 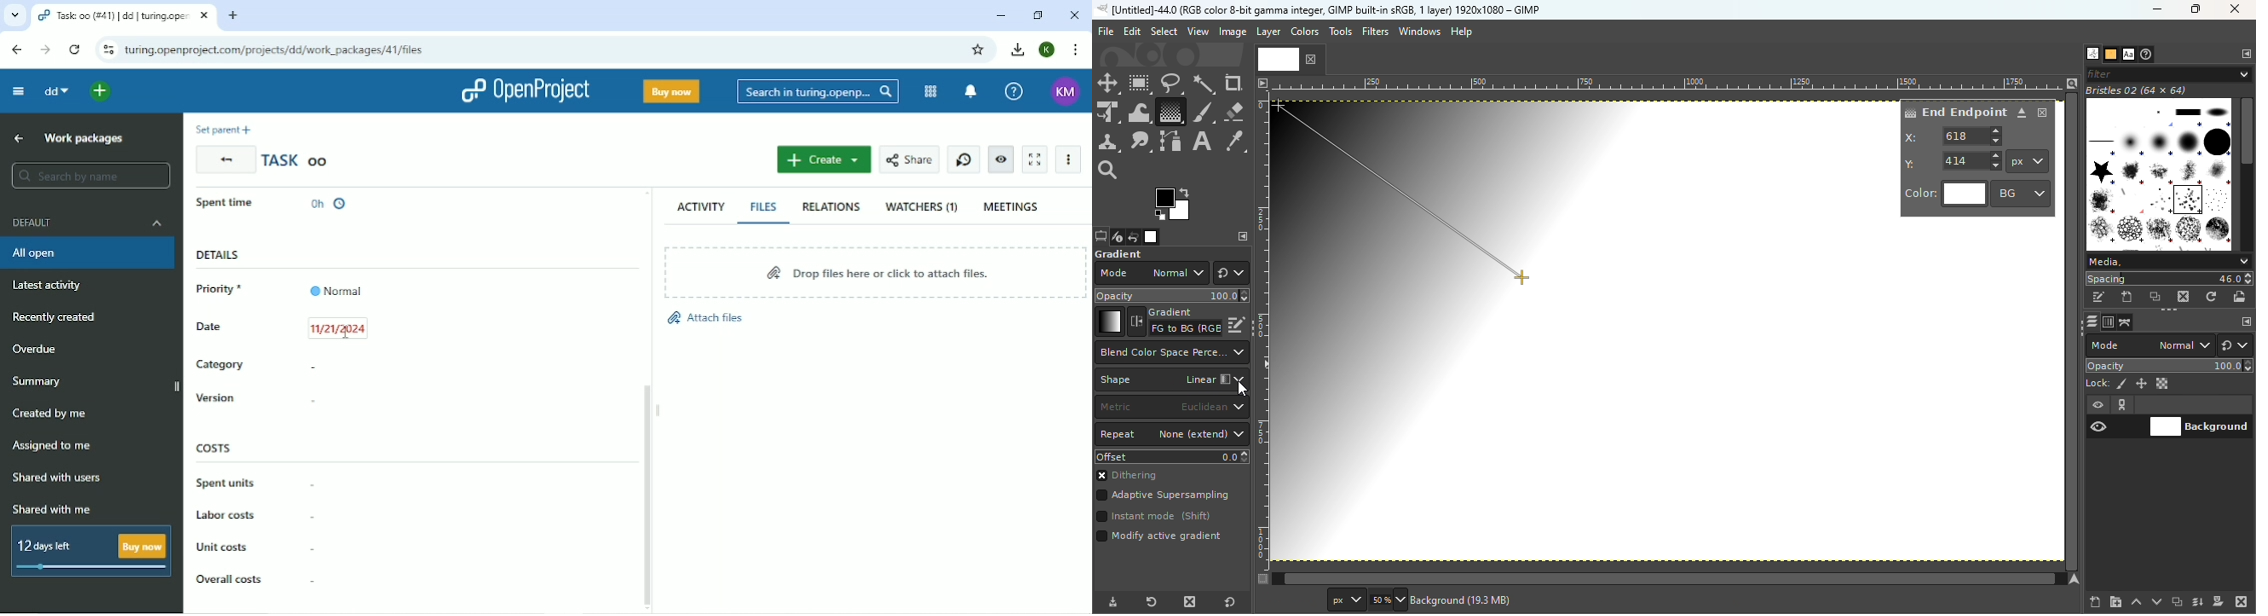 What do you see at coordinates (1132, 32) in the screenshot?
I see `Edit` at bounding box center [1132, 32].